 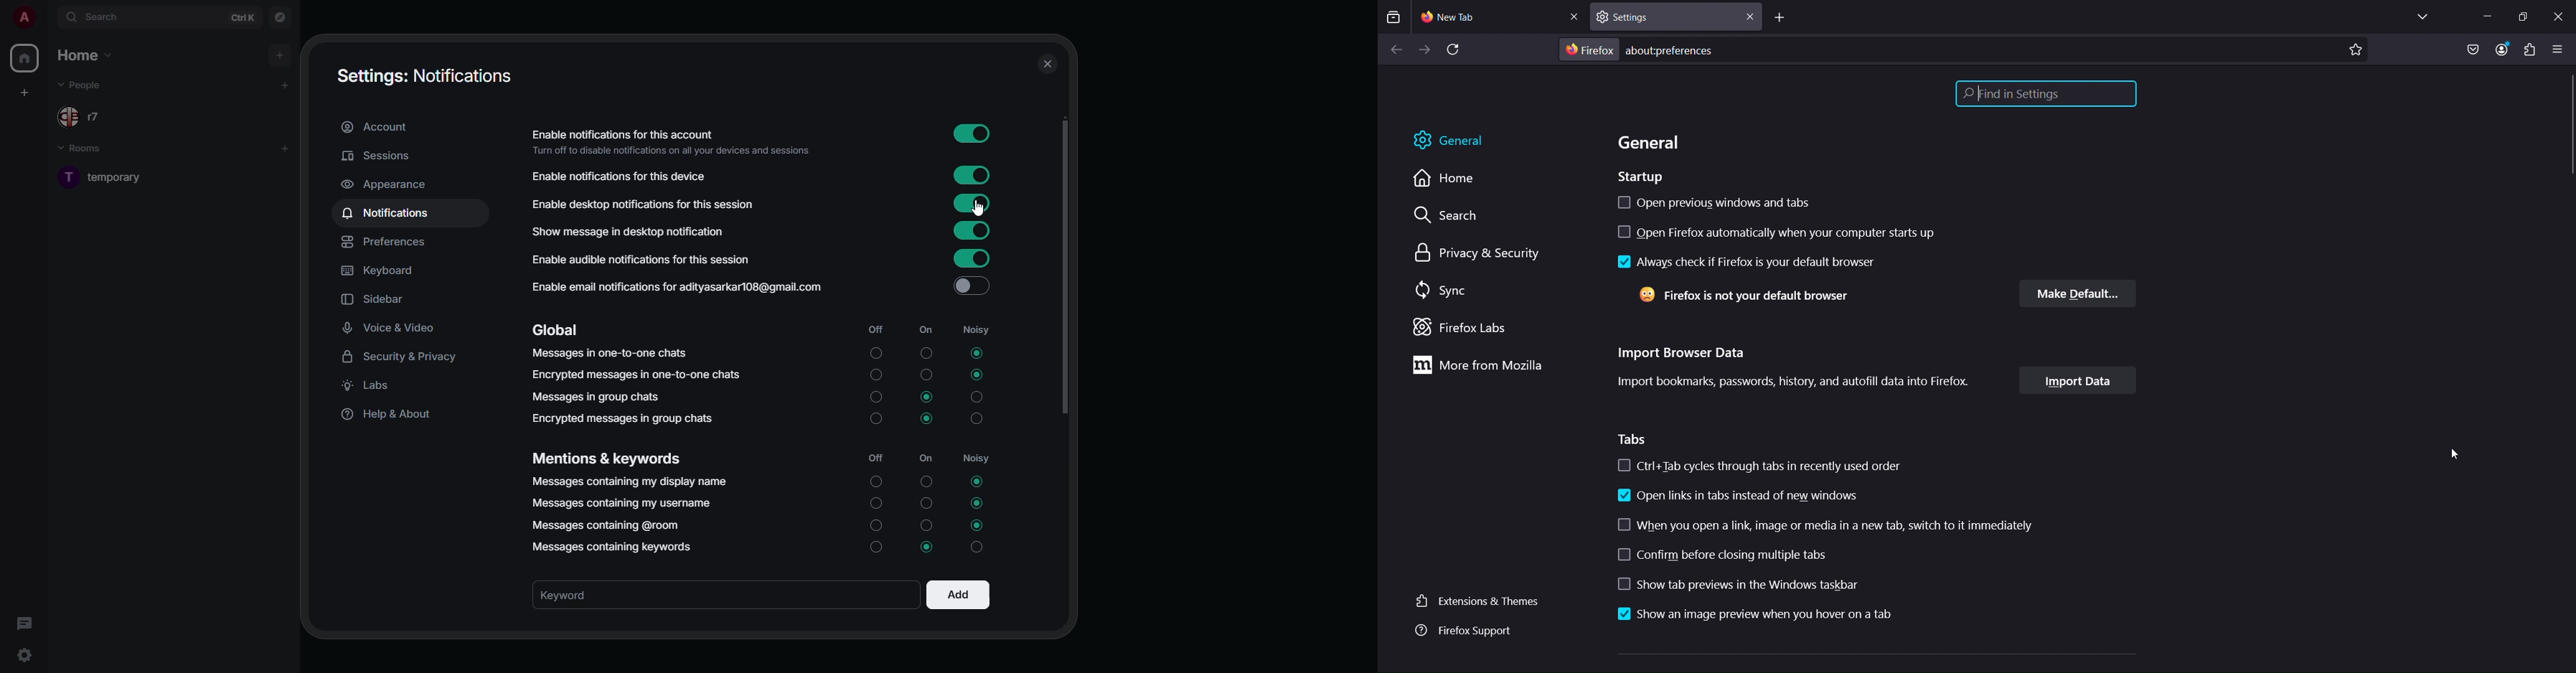 I want to click on turn on, so click(x=875, y=420).